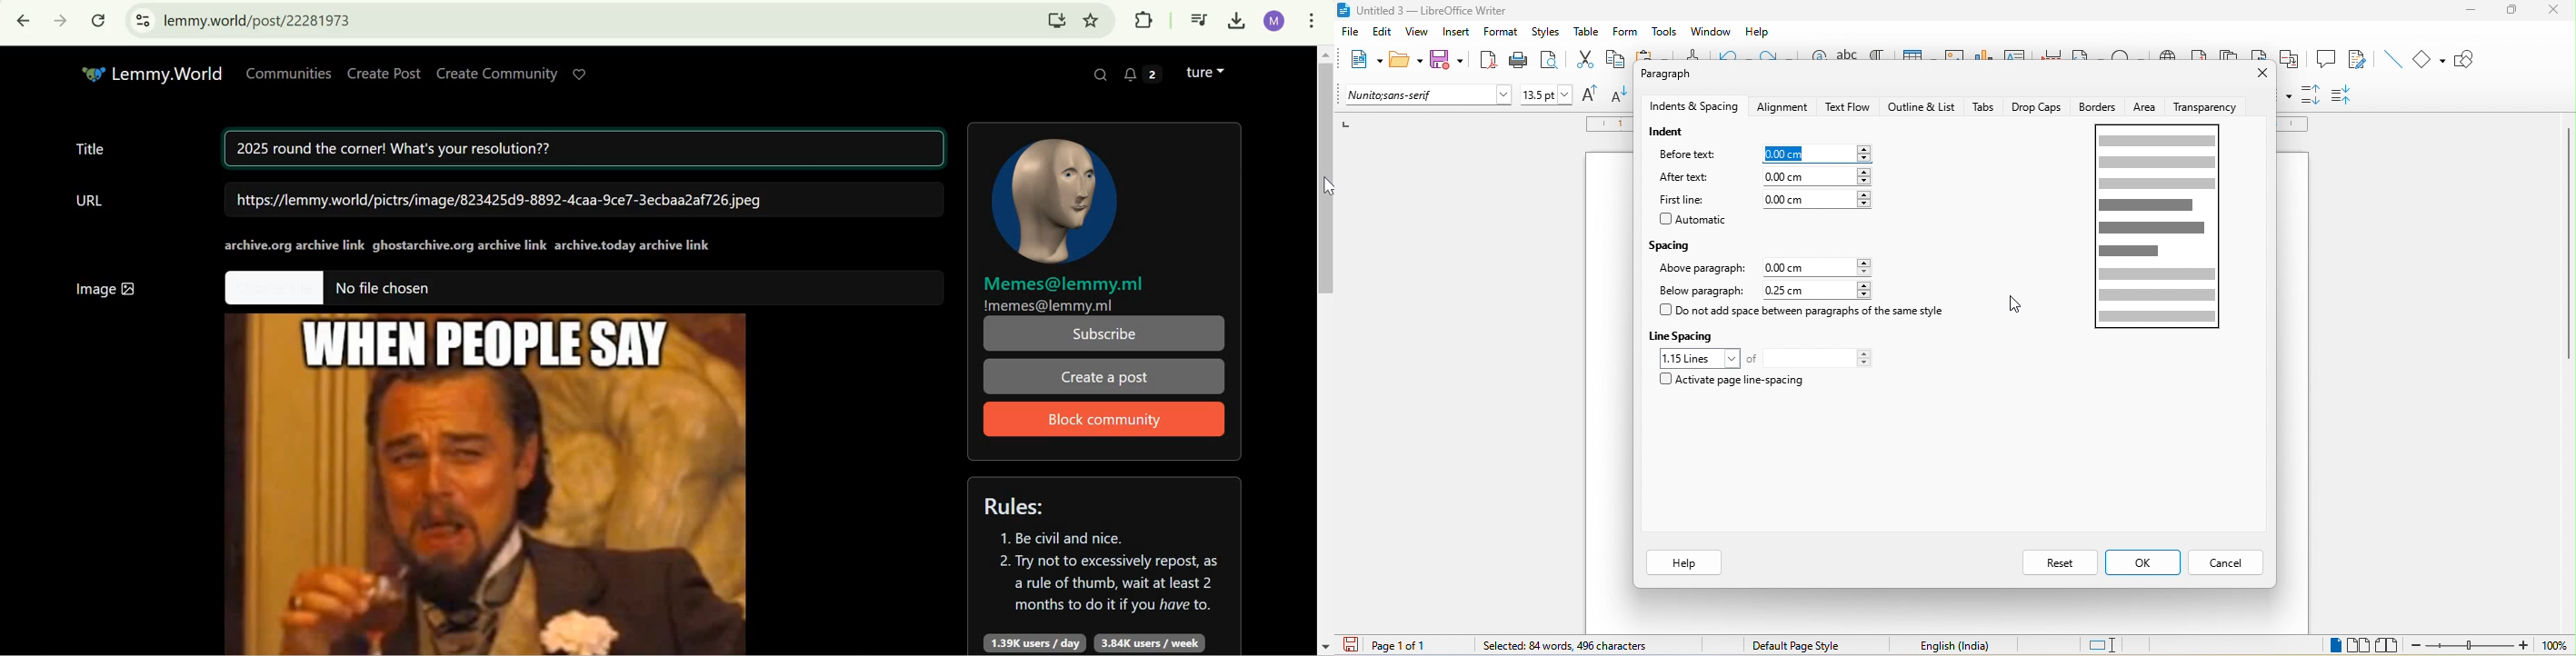  Describe the element at coordinates (2391, 645) in the screenshot. I see `book view` at that location.